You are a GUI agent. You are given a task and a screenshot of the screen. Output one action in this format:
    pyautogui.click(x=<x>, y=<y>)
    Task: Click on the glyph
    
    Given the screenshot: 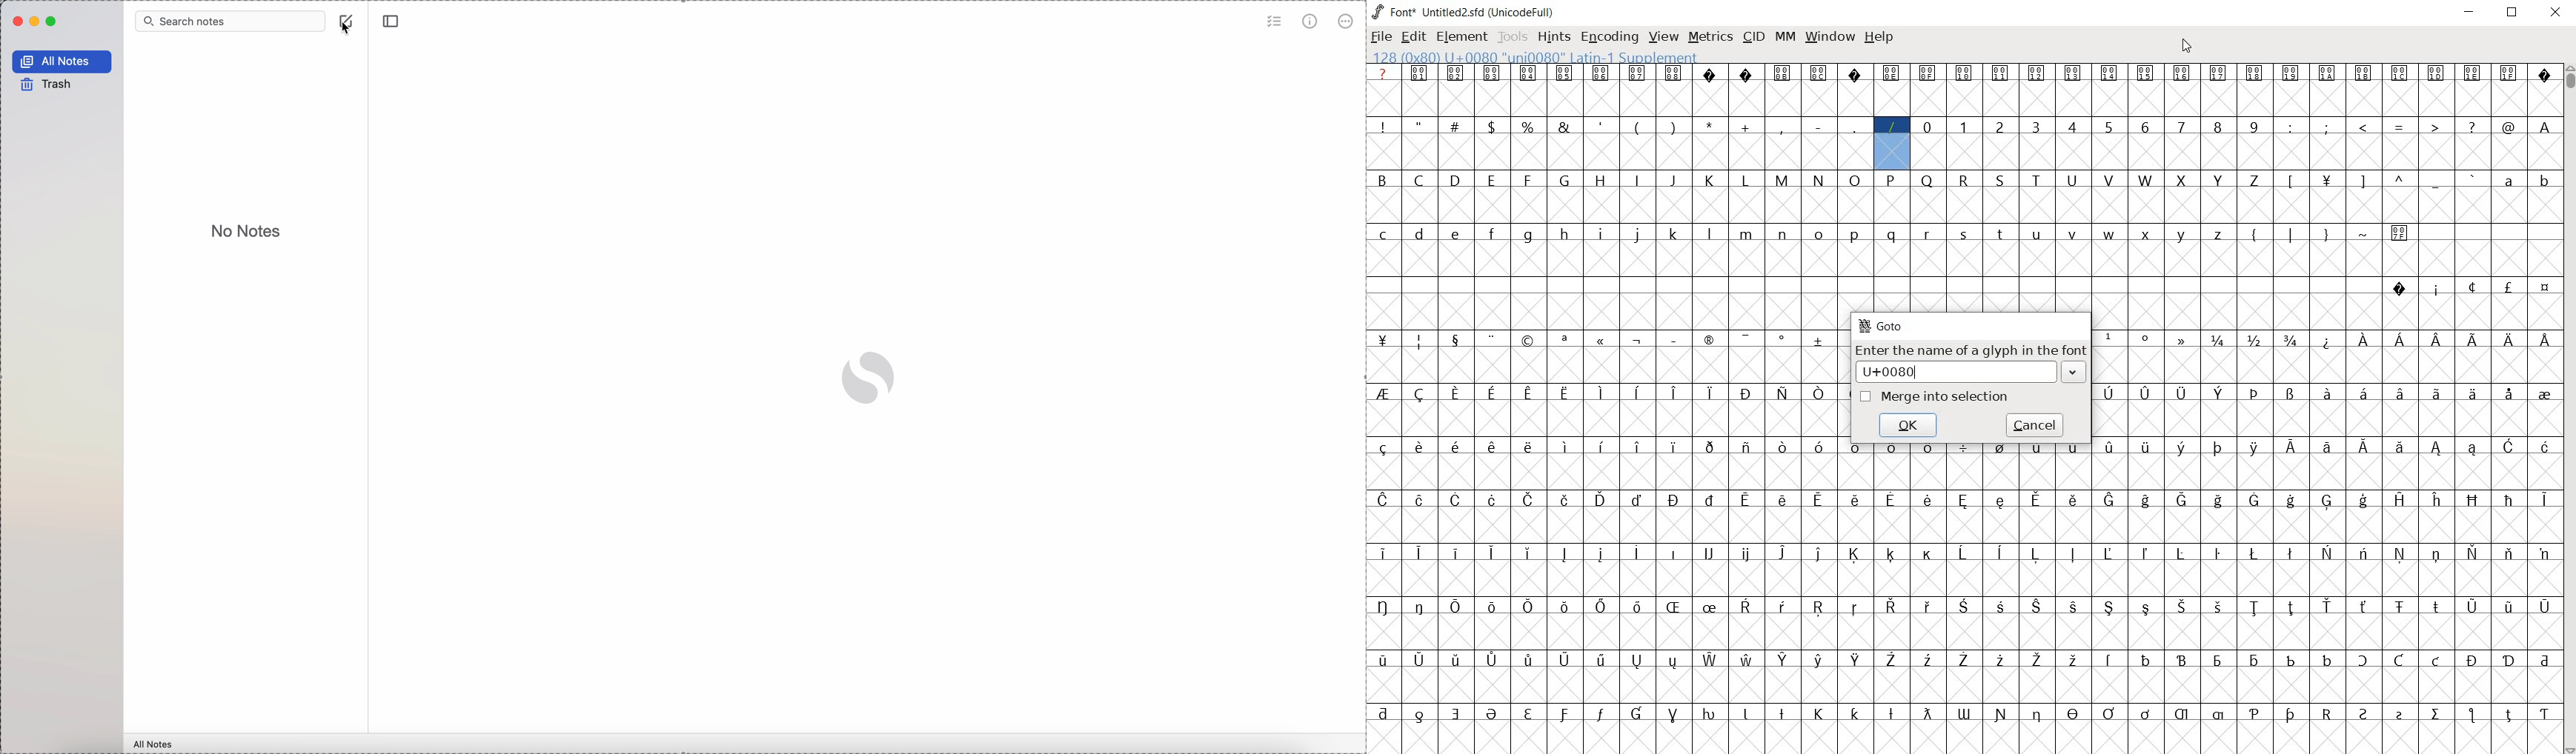 What is the action you would take?
    pyautogui.click(x=1673, y=181)
    